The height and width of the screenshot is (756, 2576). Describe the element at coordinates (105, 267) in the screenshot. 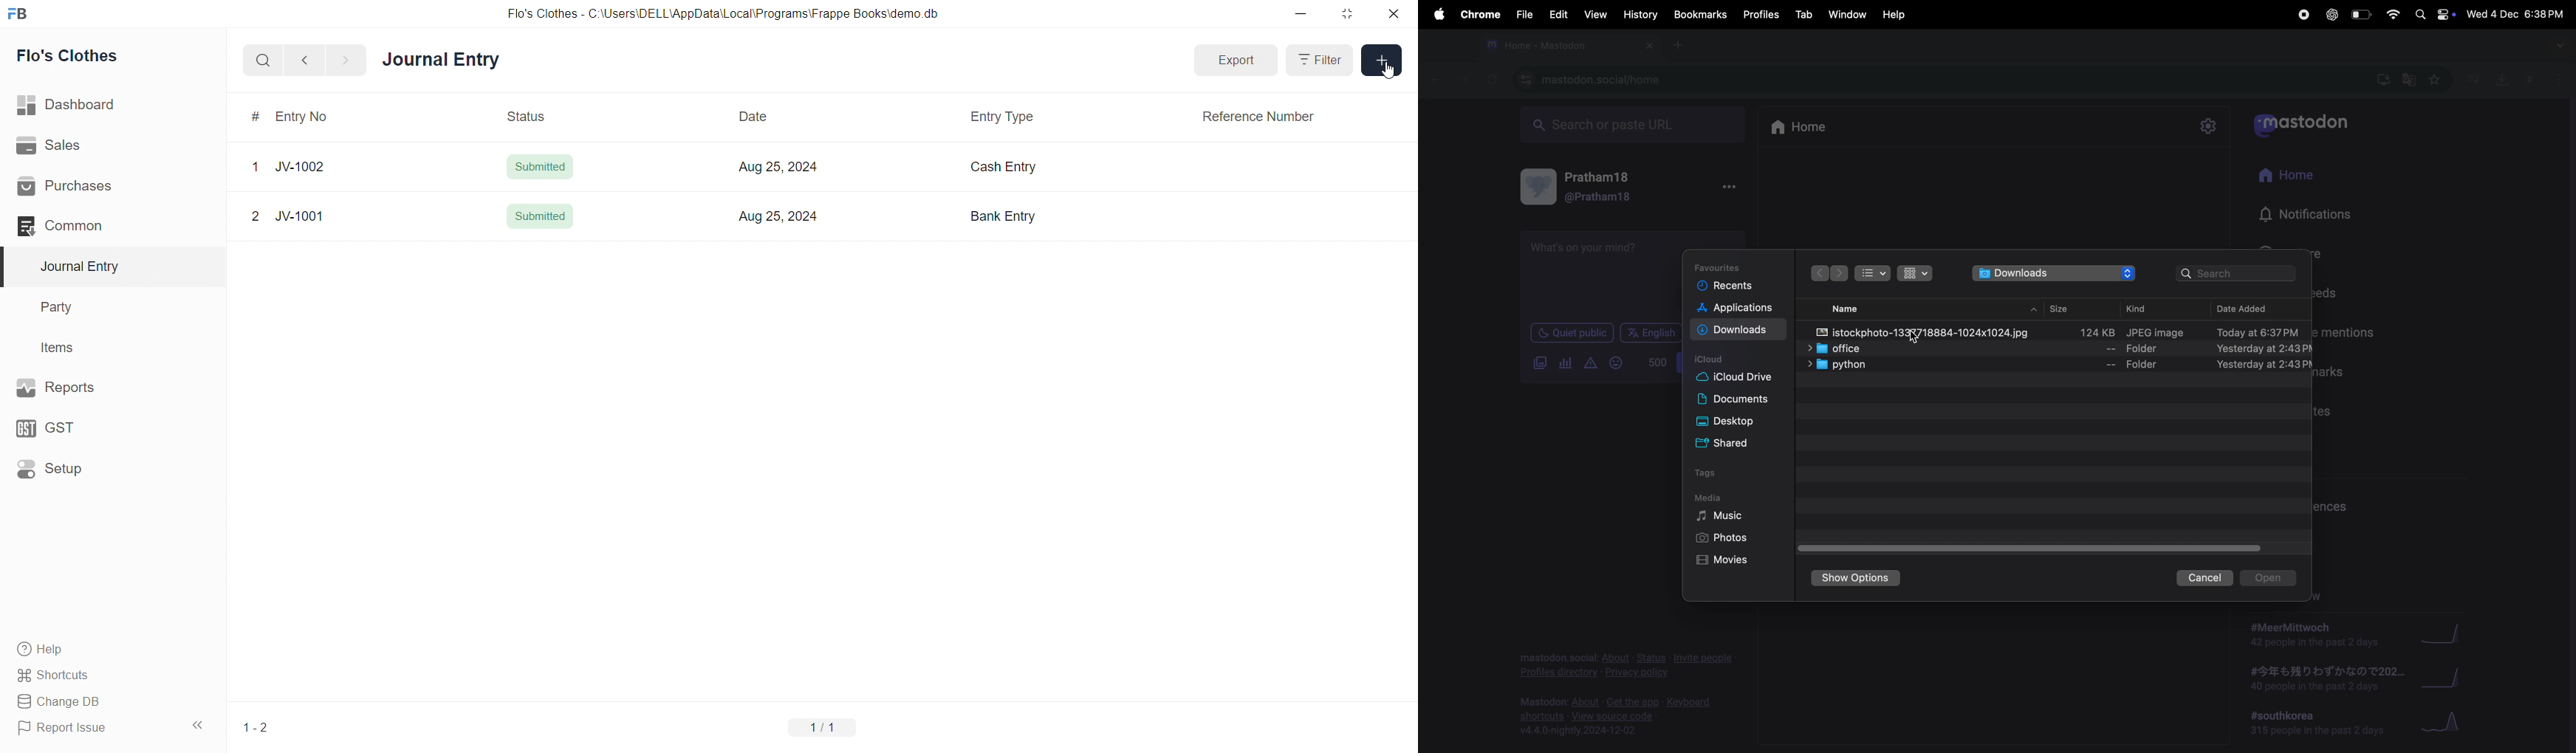

I see `Journal Entry` at that location.